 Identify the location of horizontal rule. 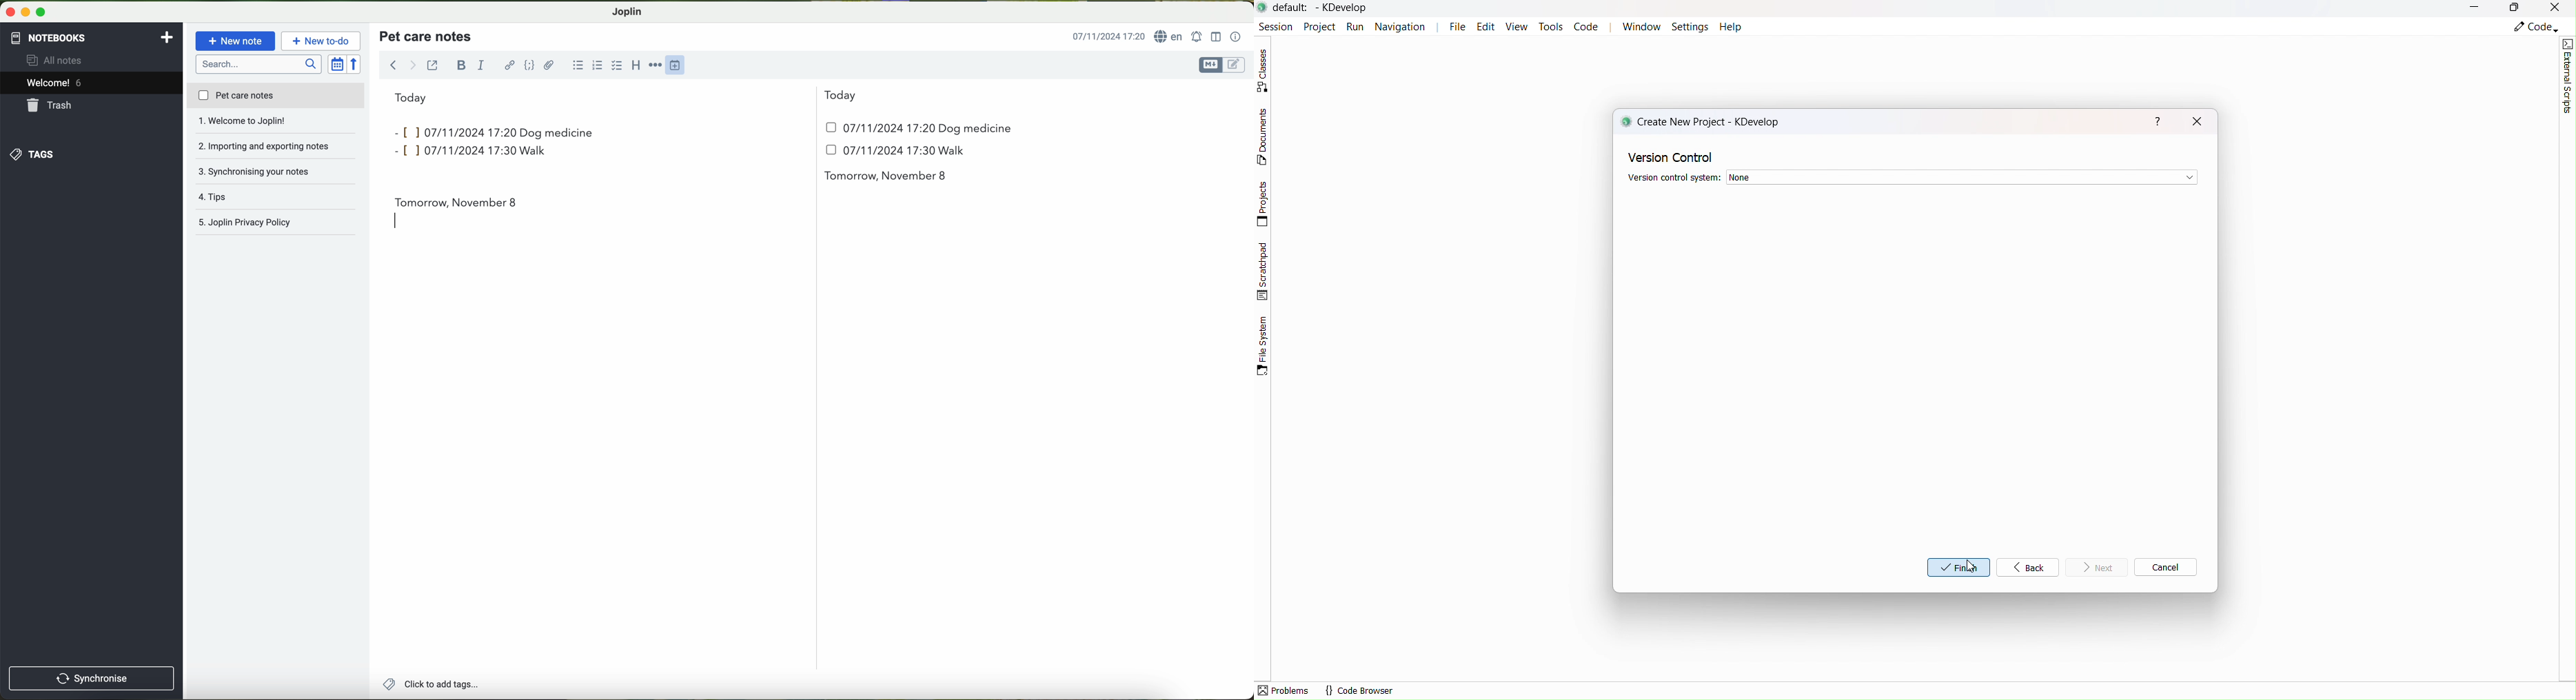
(657, 65).